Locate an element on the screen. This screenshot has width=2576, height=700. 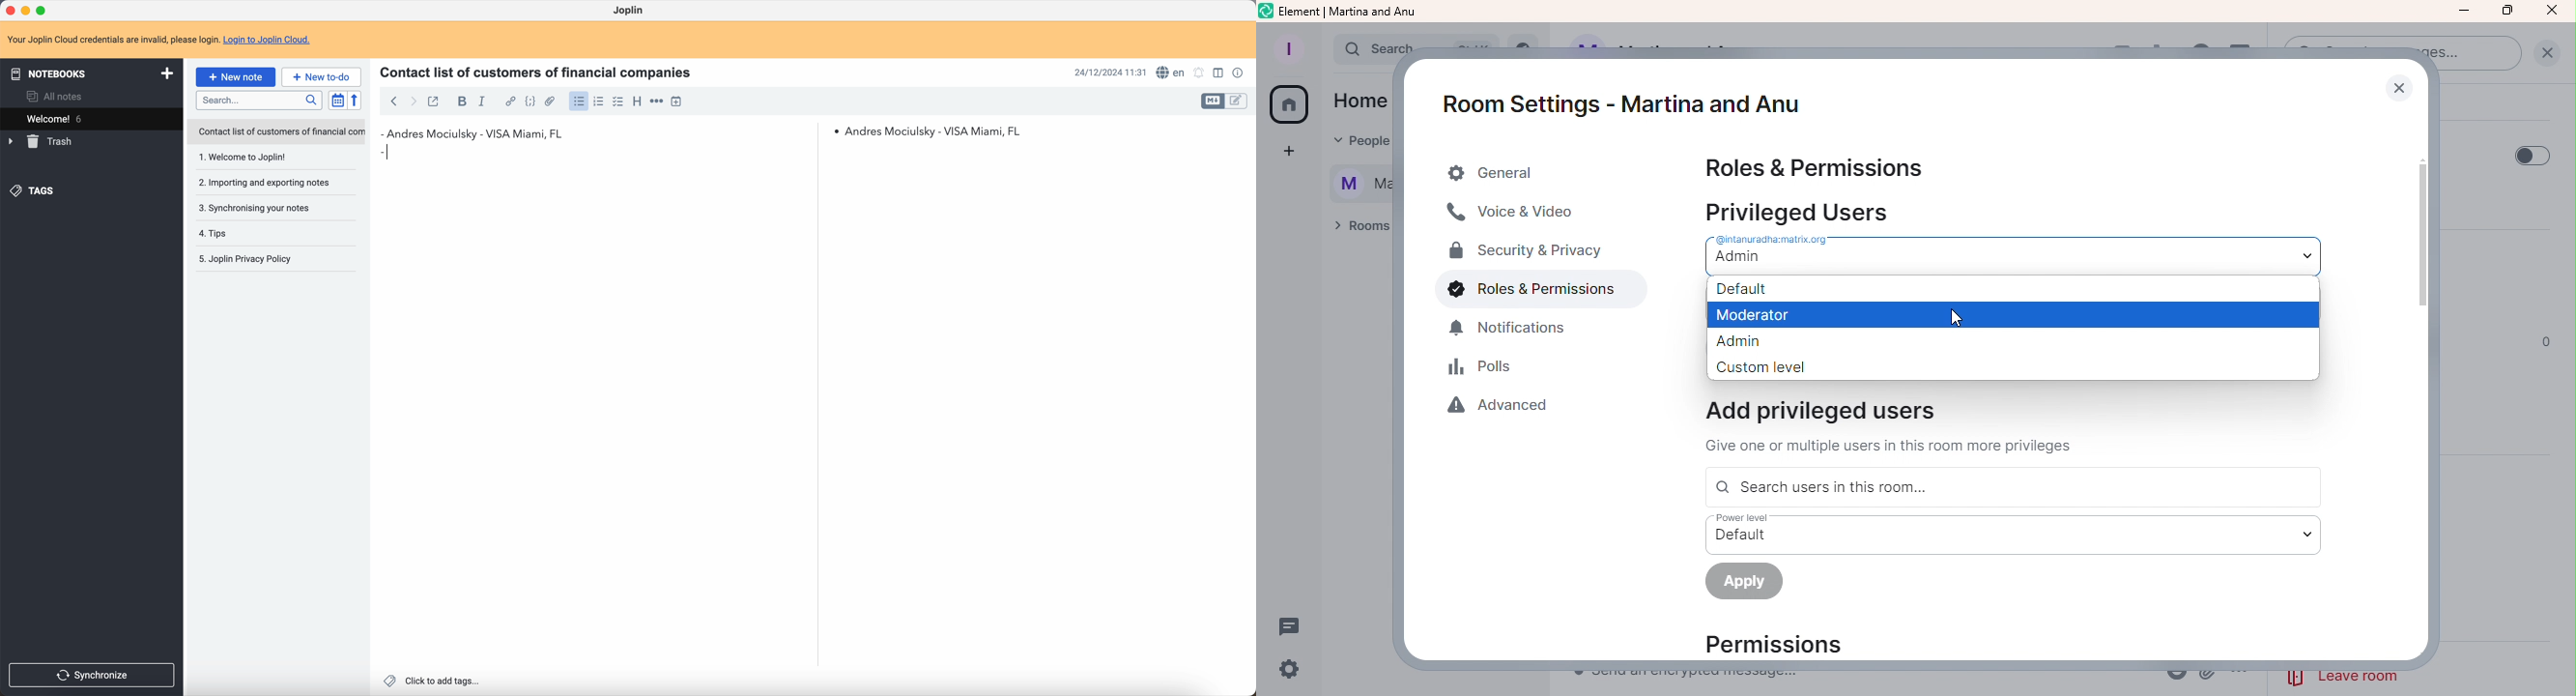
minimize is located at coordinates (26, 10).